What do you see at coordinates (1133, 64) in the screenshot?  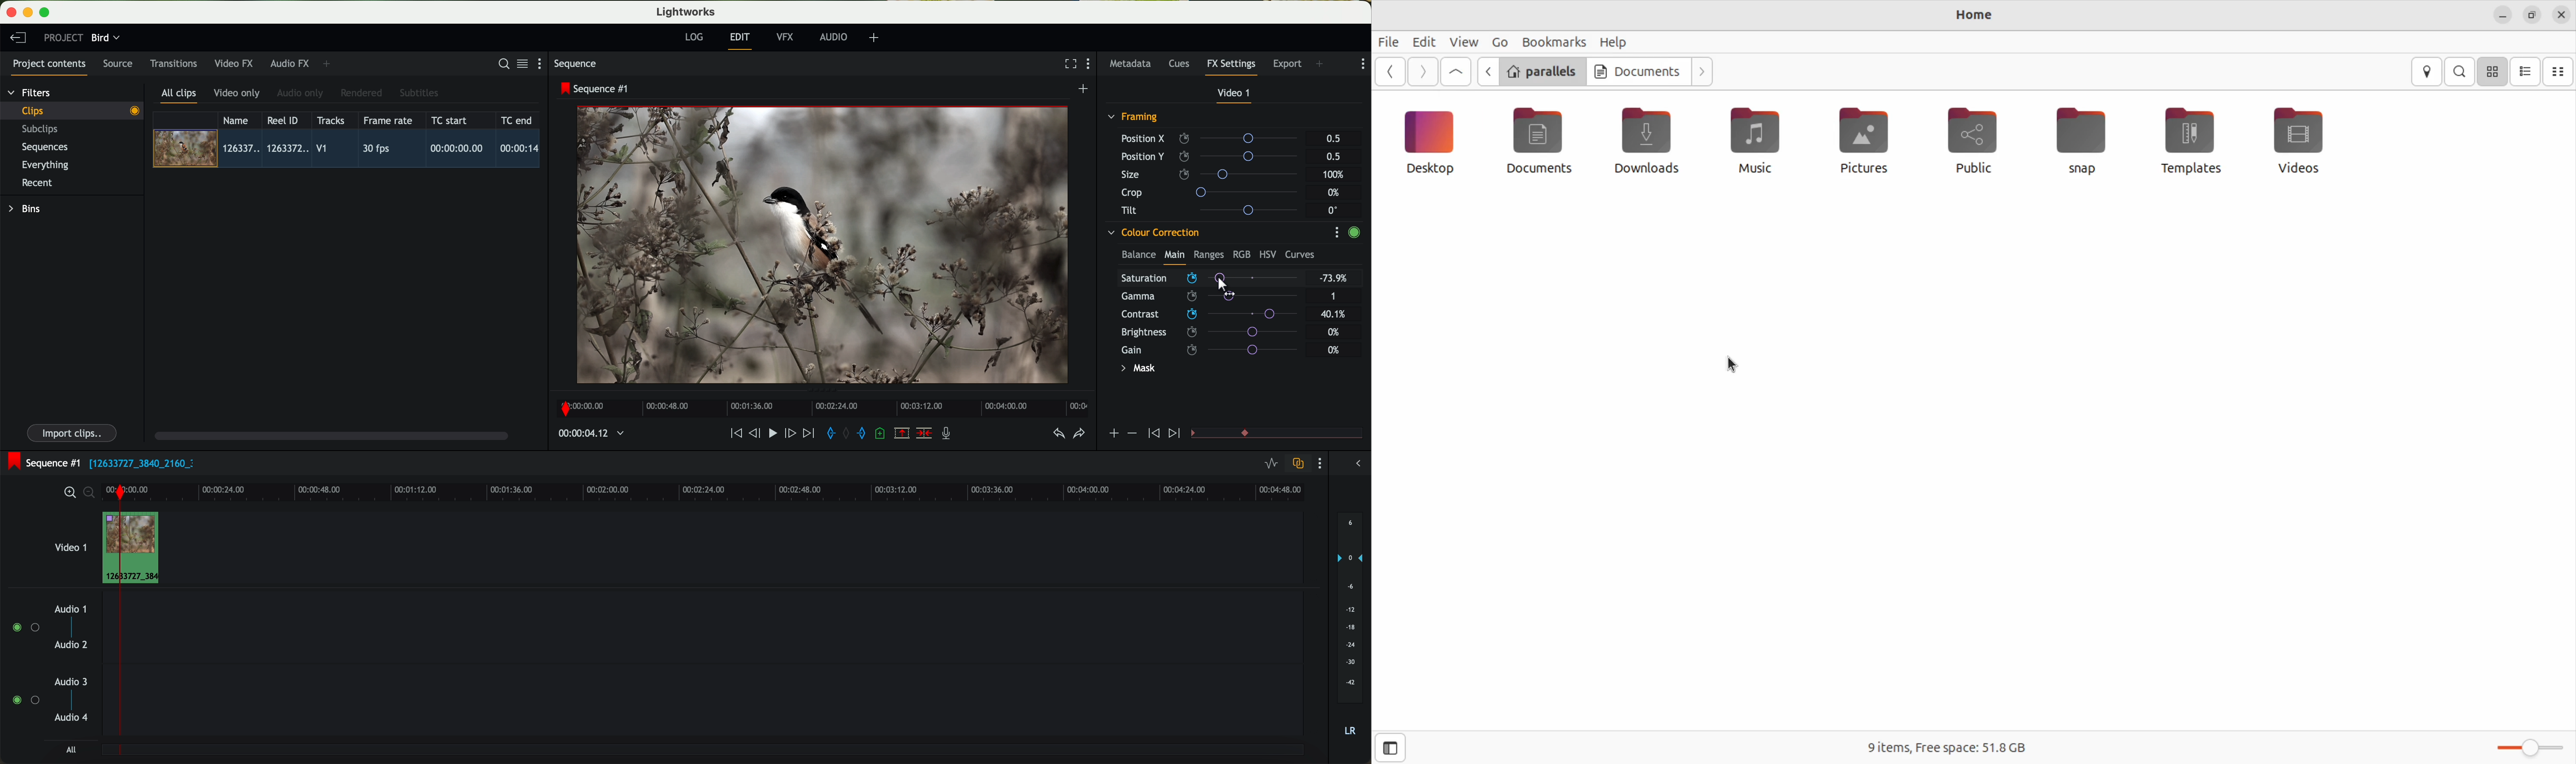 I see `metadata` at bounding box center [1133, 64].